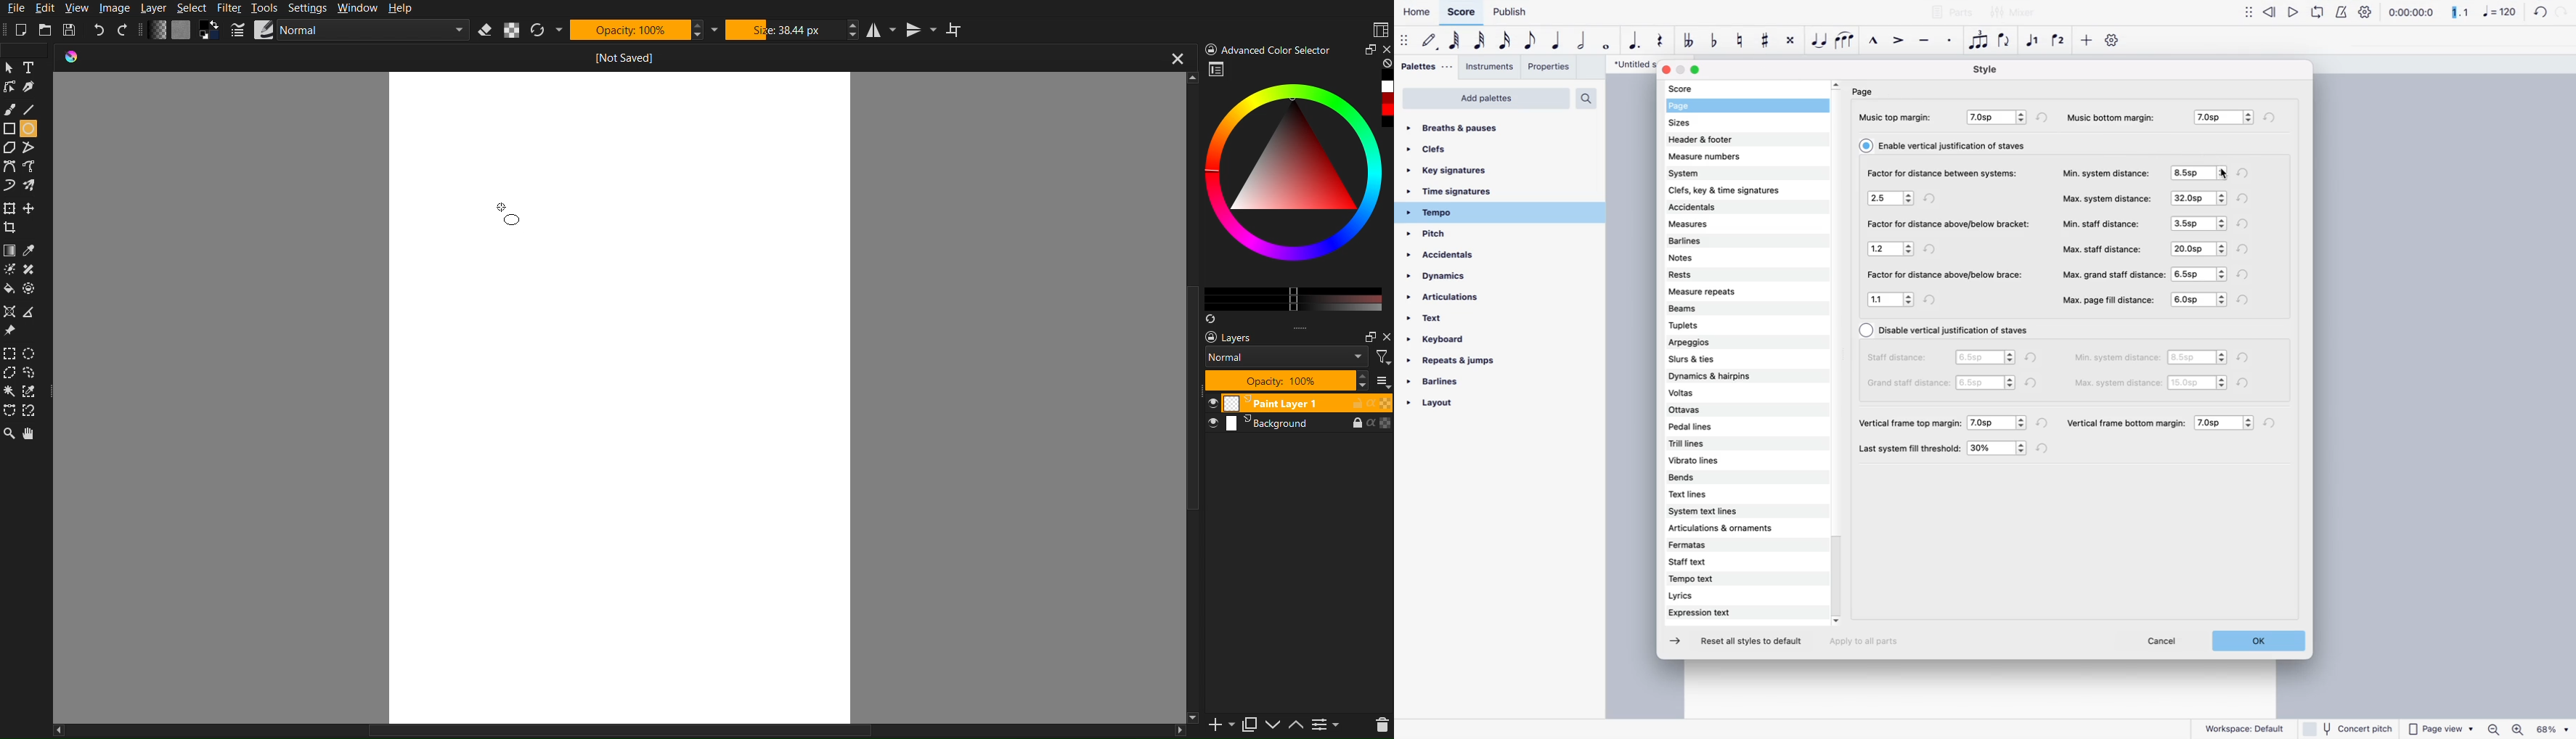 This screenshot has width=2576, height=756. I want to click on options, so click(2199, 175).